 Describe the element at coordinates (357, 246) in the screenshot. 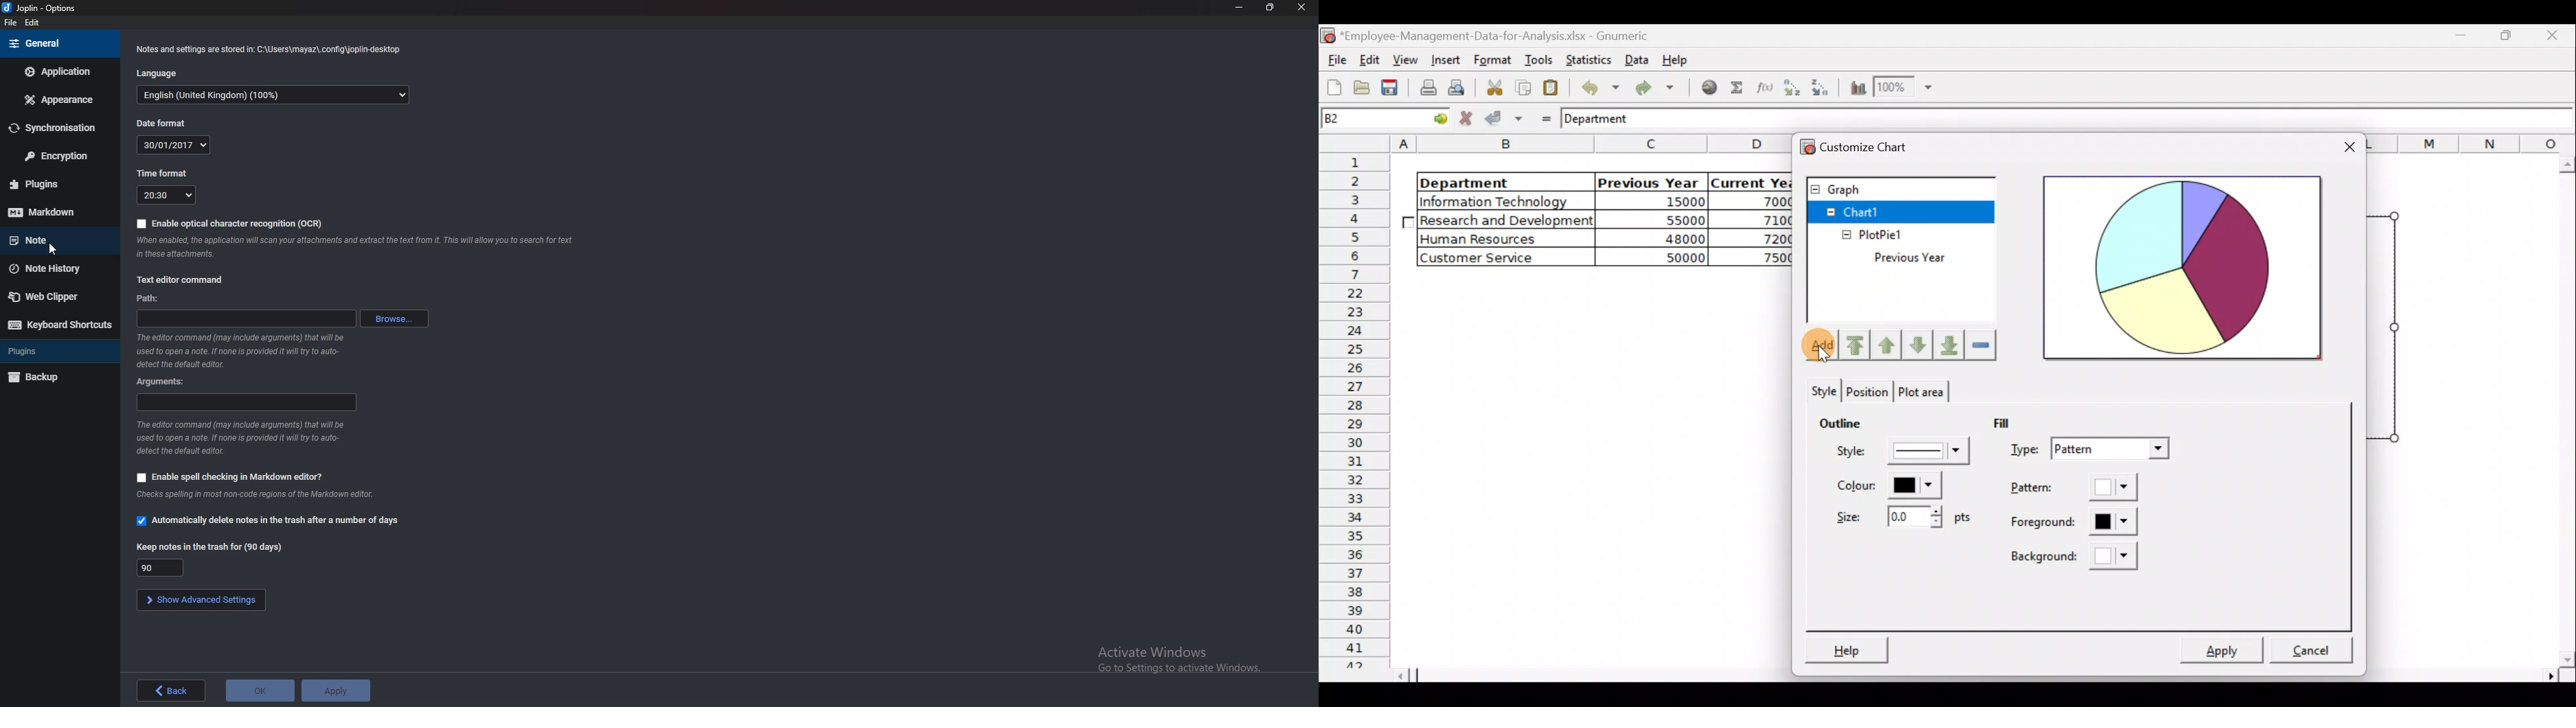

I see `info` at that location.